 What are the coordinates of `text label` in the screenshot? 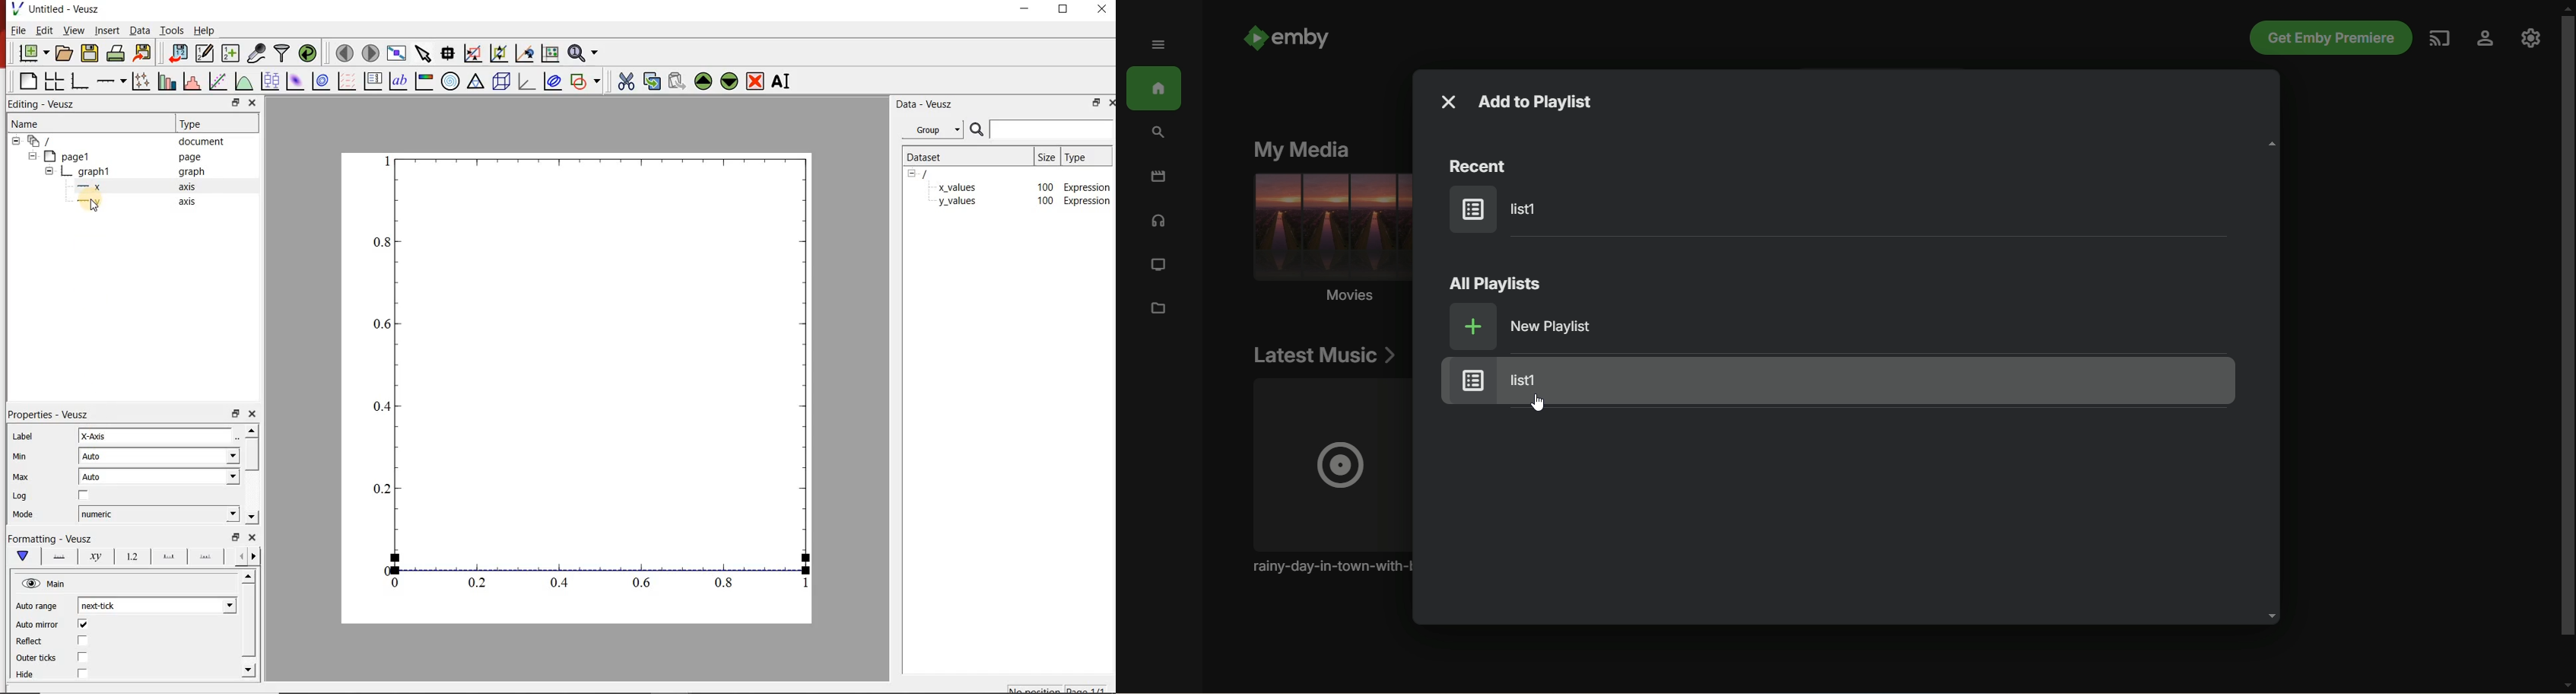 It's located at (397, 81).